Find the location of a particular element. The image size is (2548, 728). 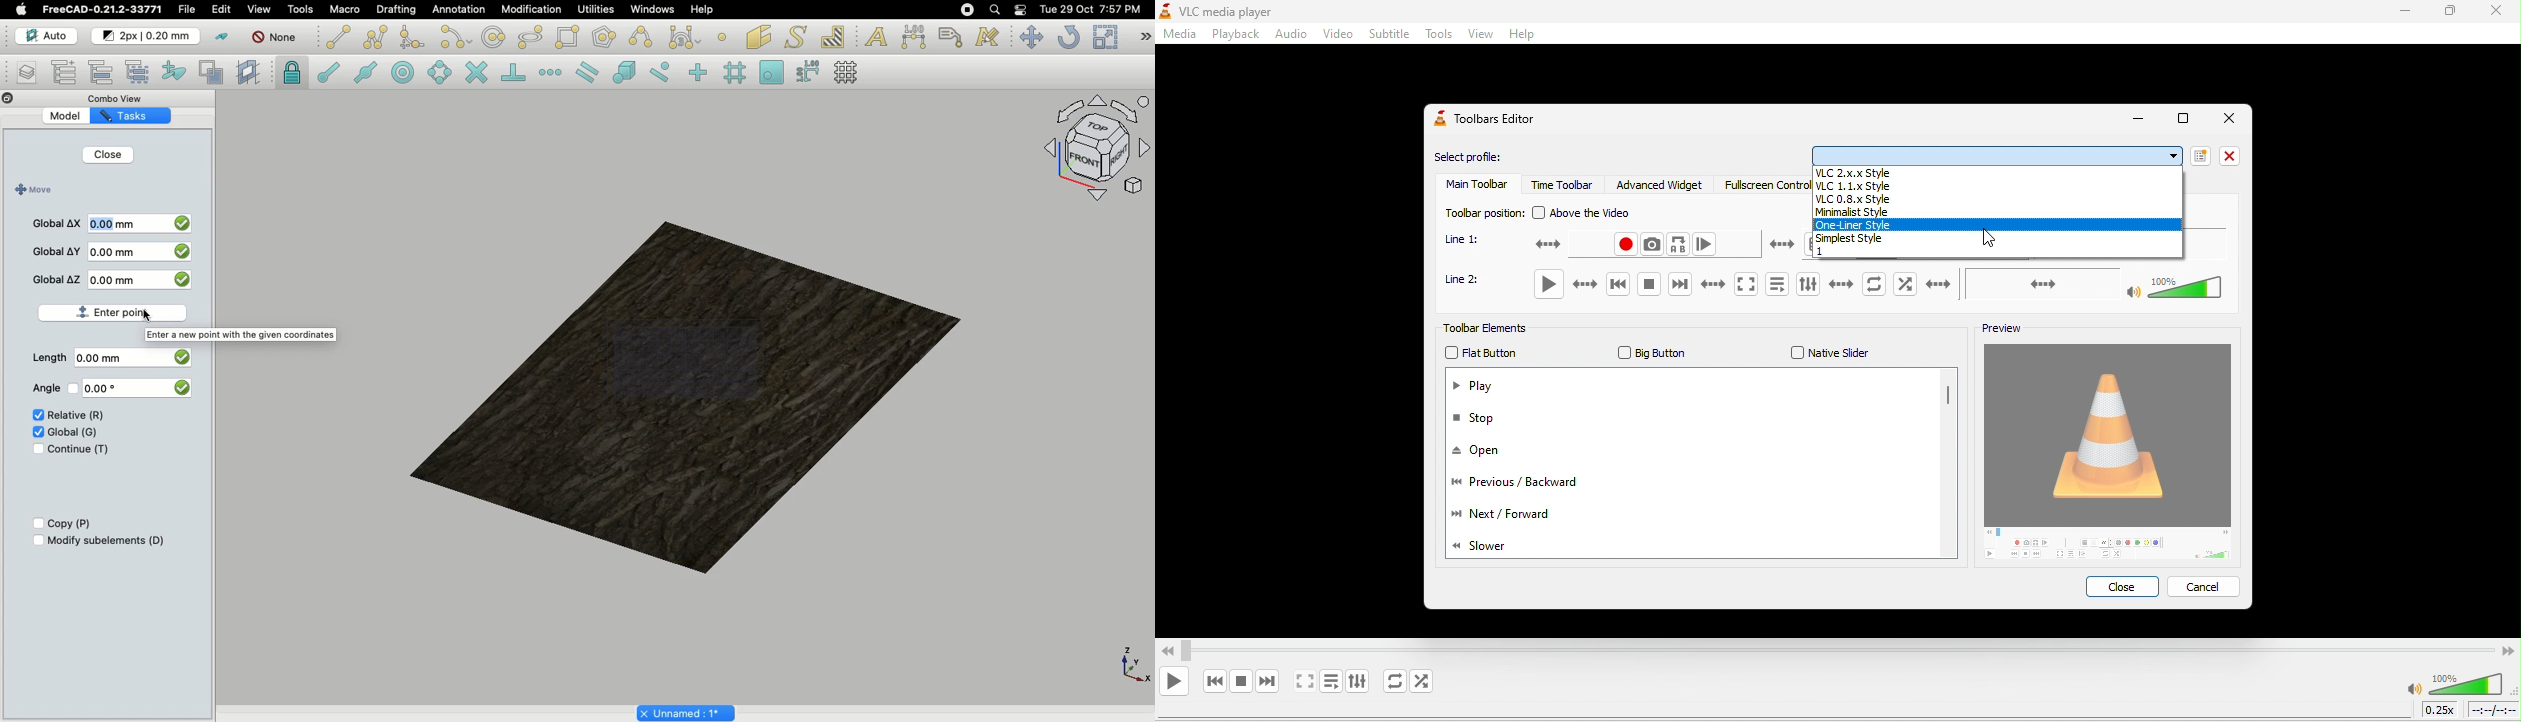

minimal style is located at coordinates (2000, 213).